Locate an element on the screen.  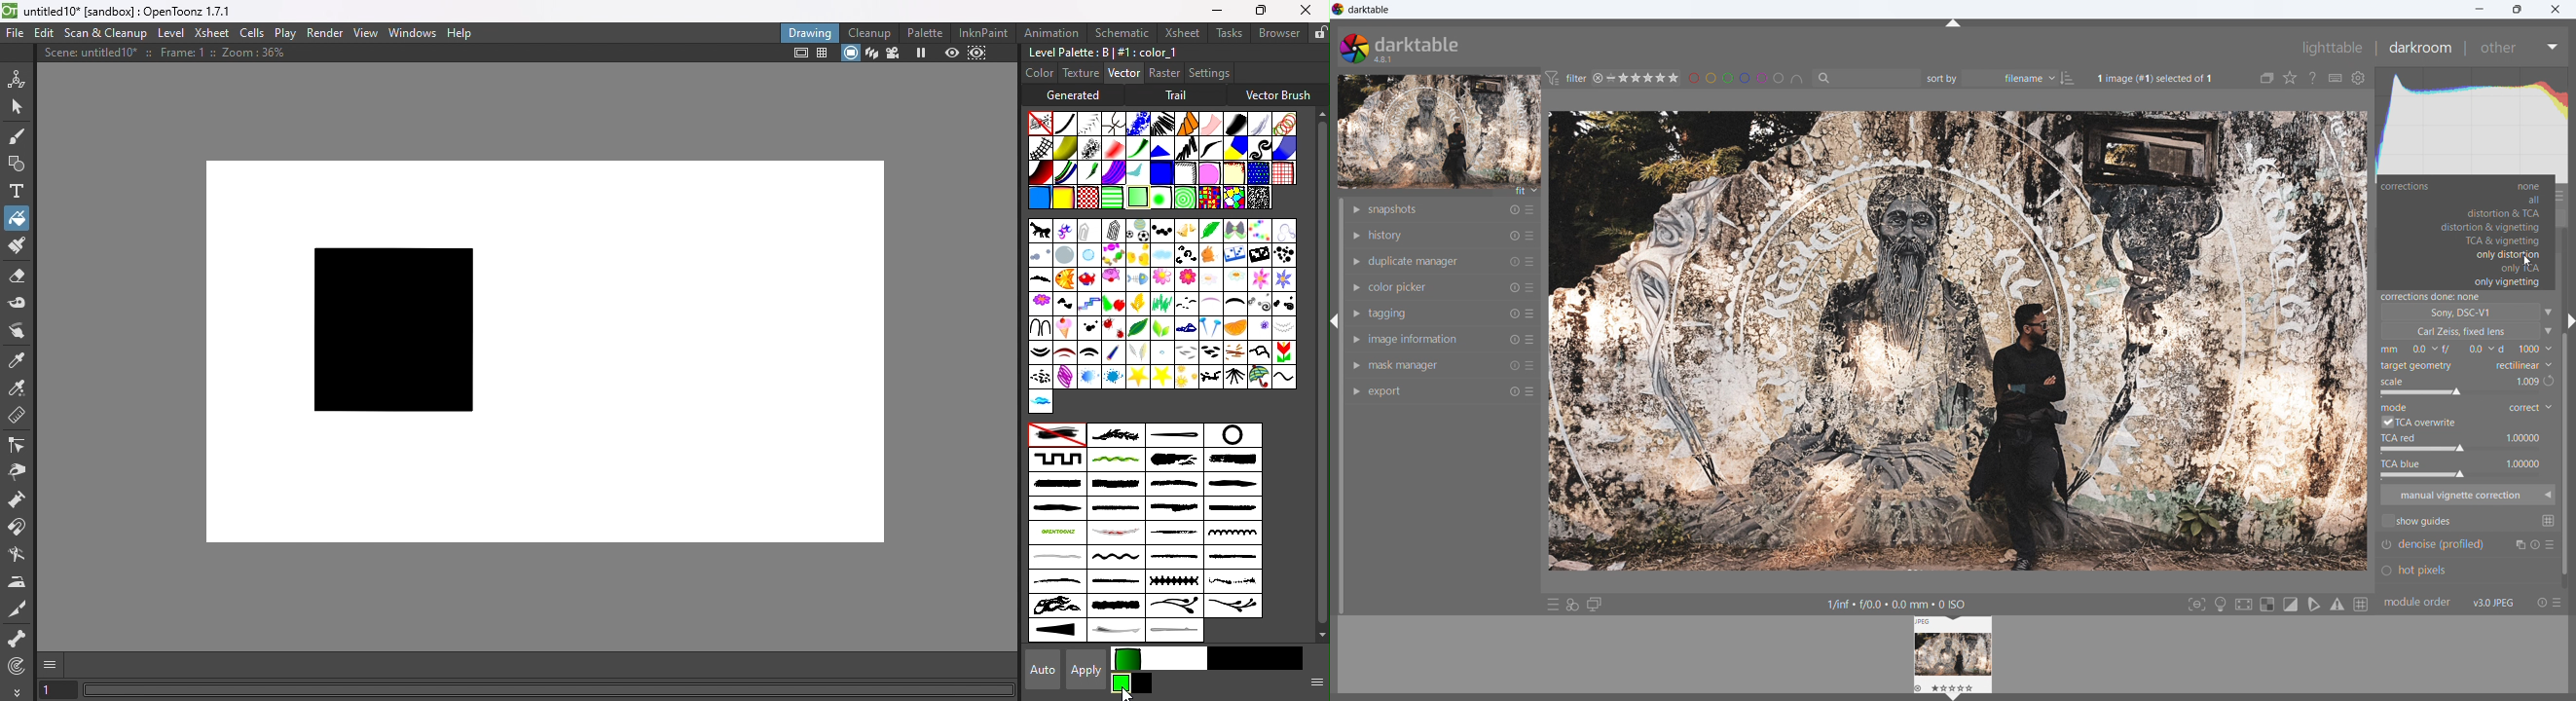
show module is located at coordinates (1355, 234).